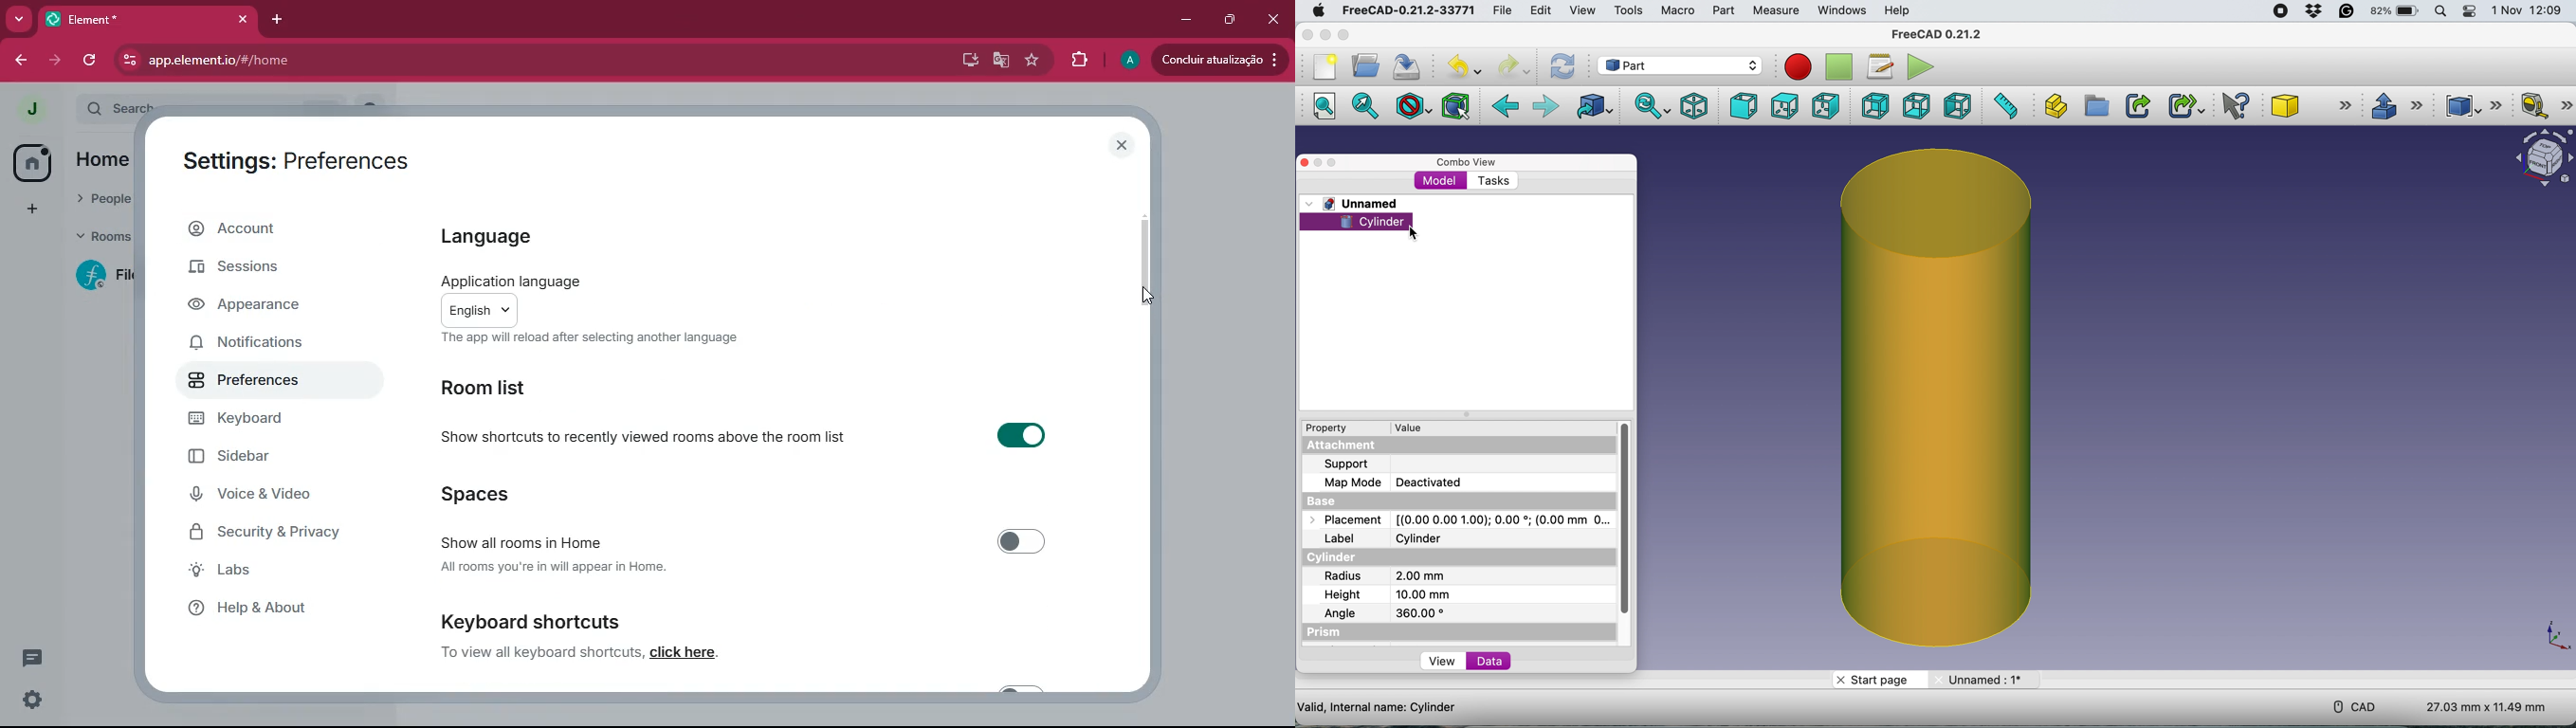 This screenshot has width=2576, height=728. I want to click on cad, so click(2354, 706).